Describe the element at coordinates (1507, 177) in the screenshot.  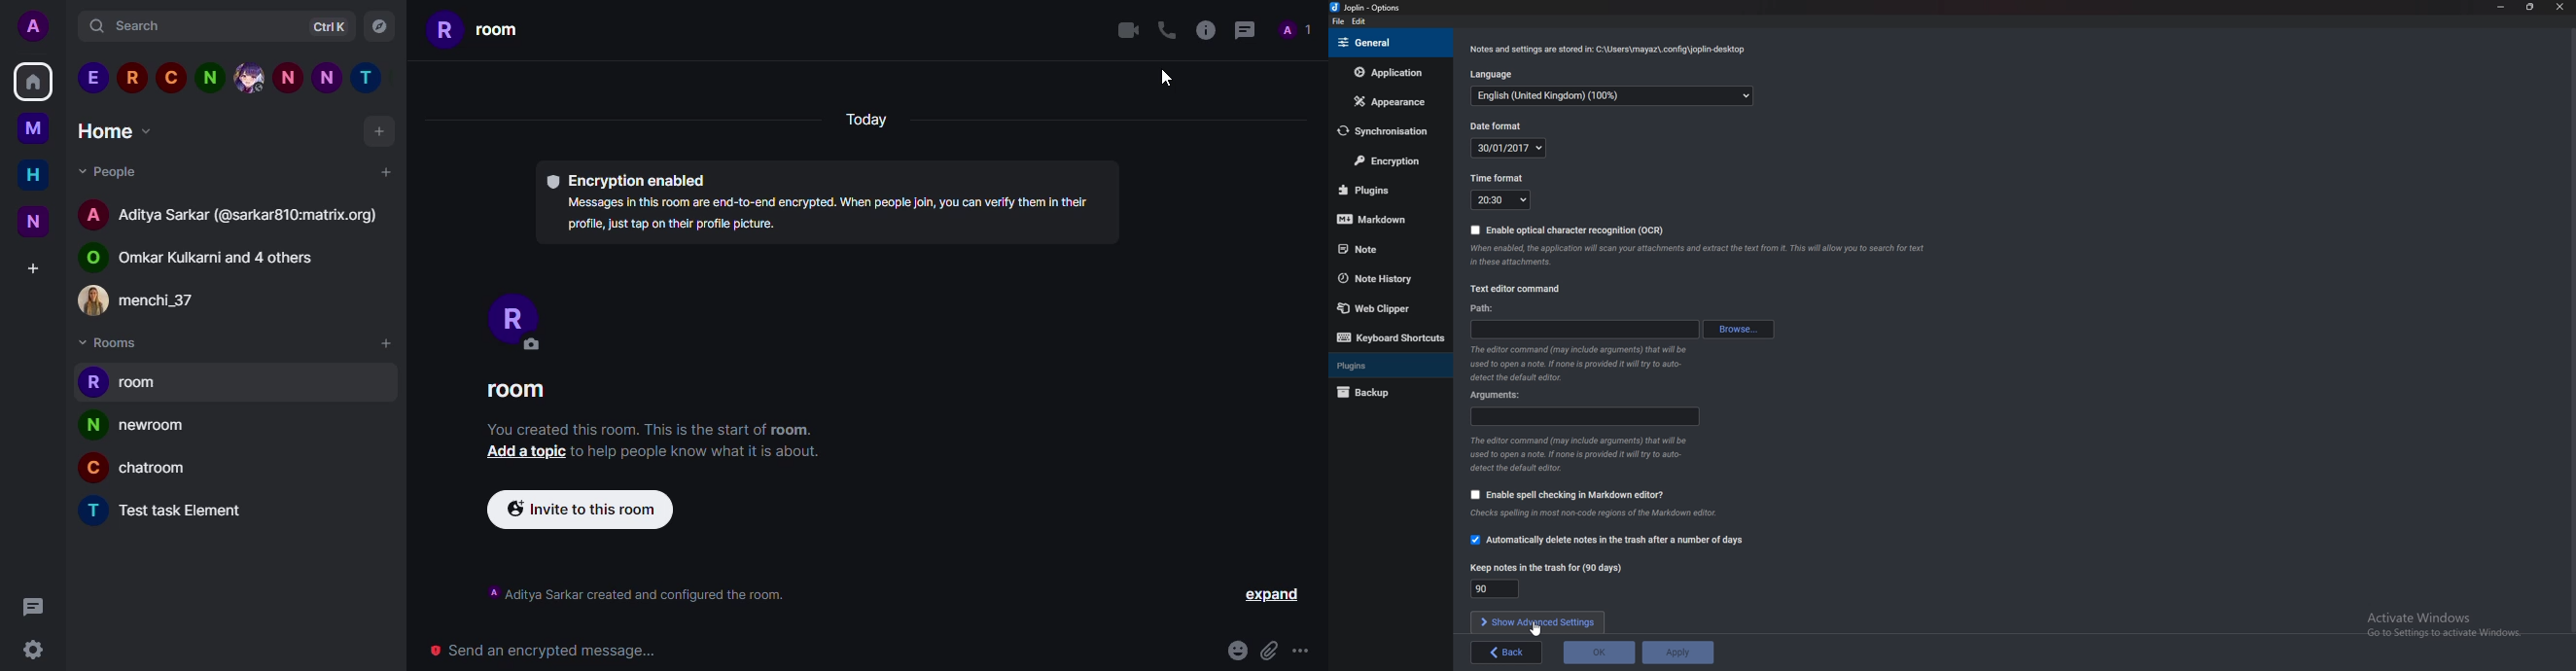
I see `Time format` at that location.